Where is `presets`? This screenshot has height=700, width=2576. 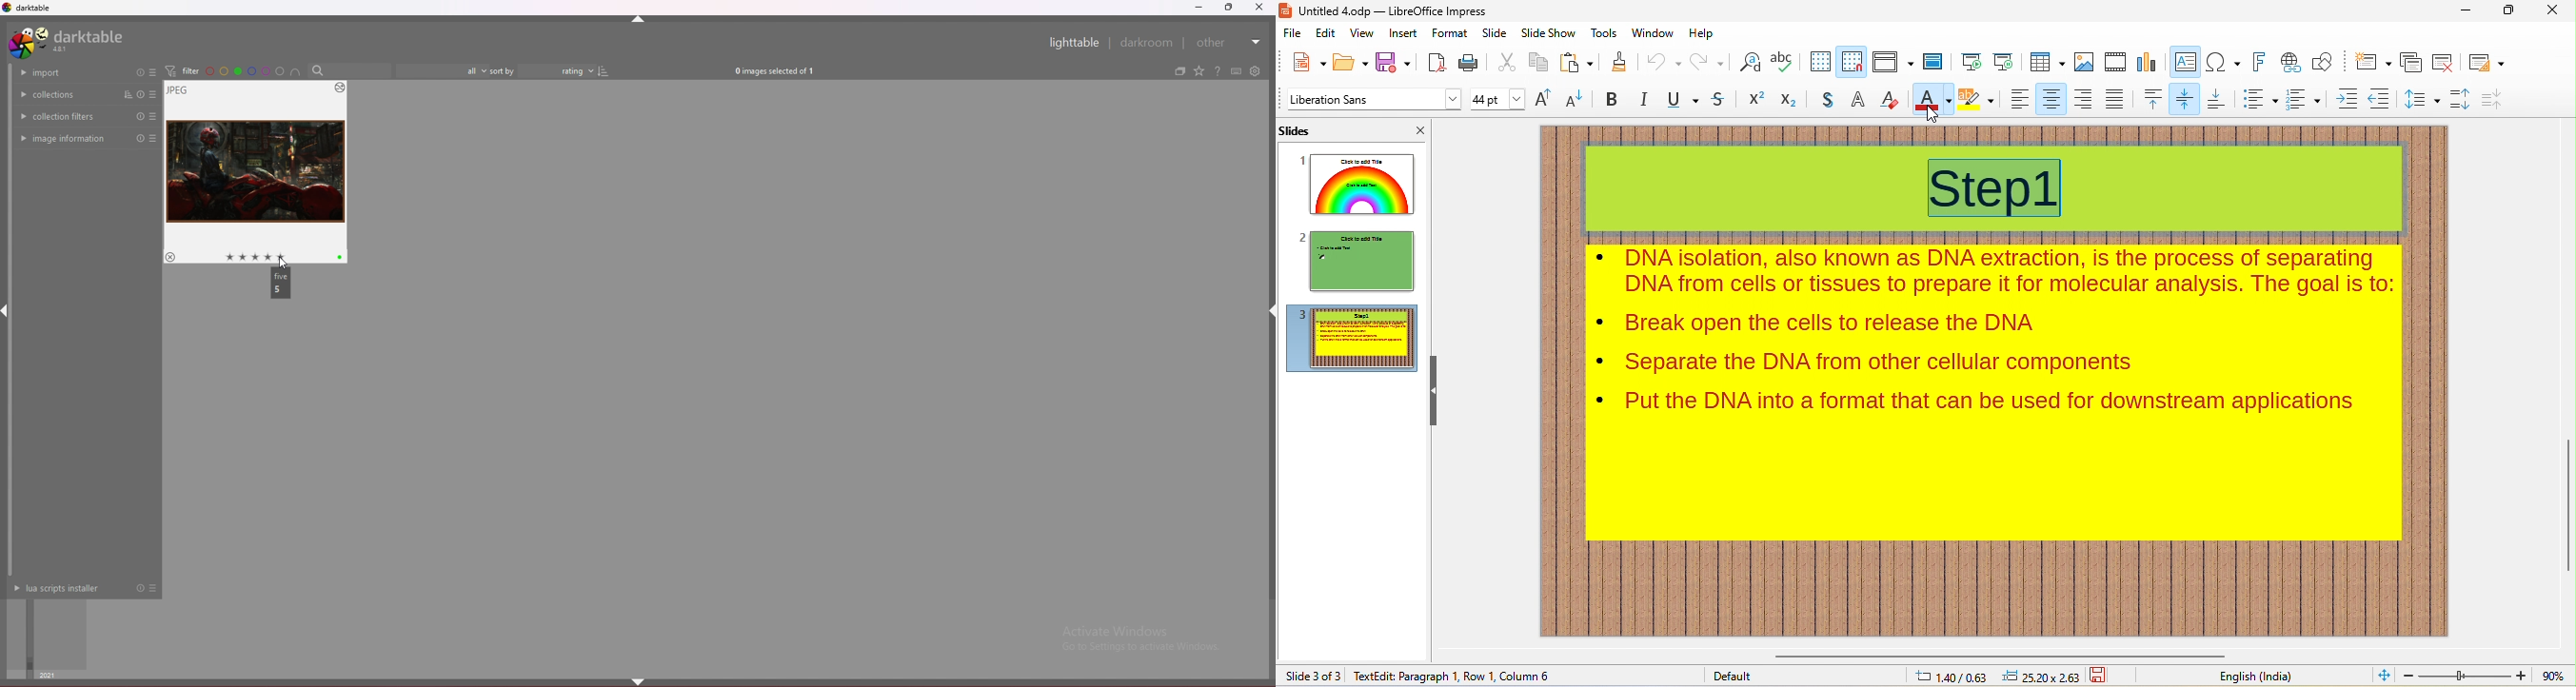 presets is located at coordinates (155, 589).